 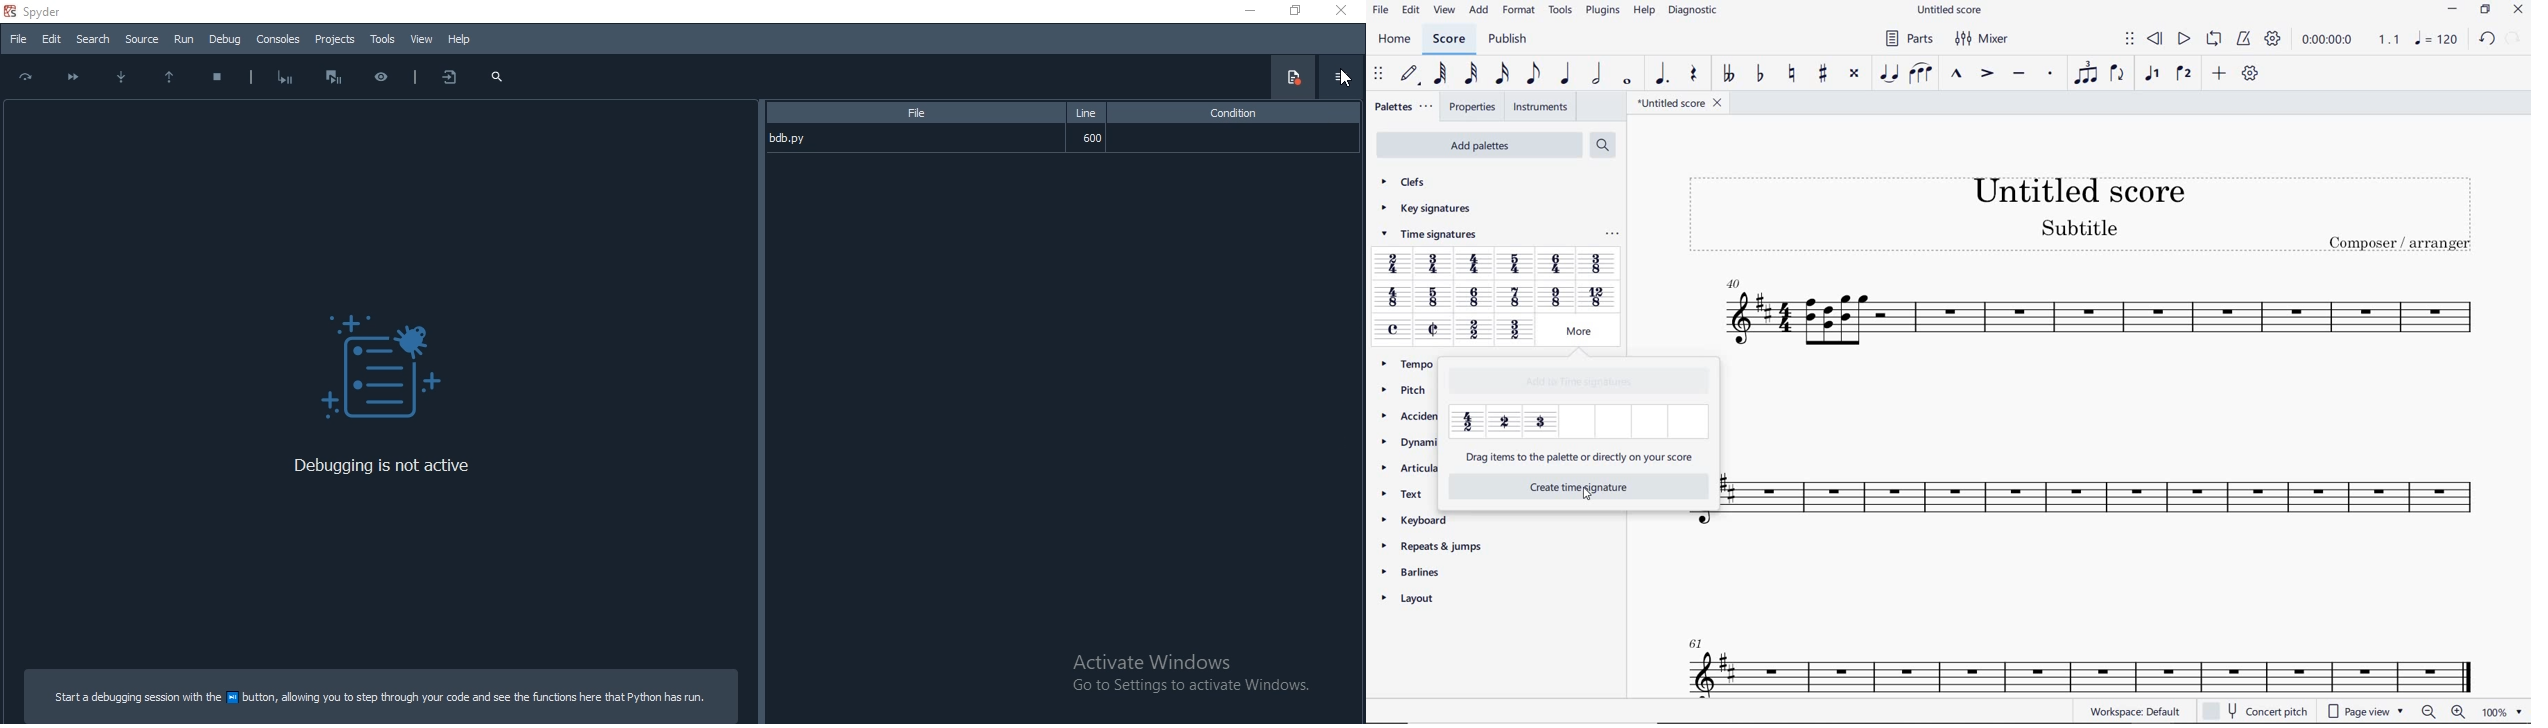 I want to click on 3/8, so click(x=1597, y=264).